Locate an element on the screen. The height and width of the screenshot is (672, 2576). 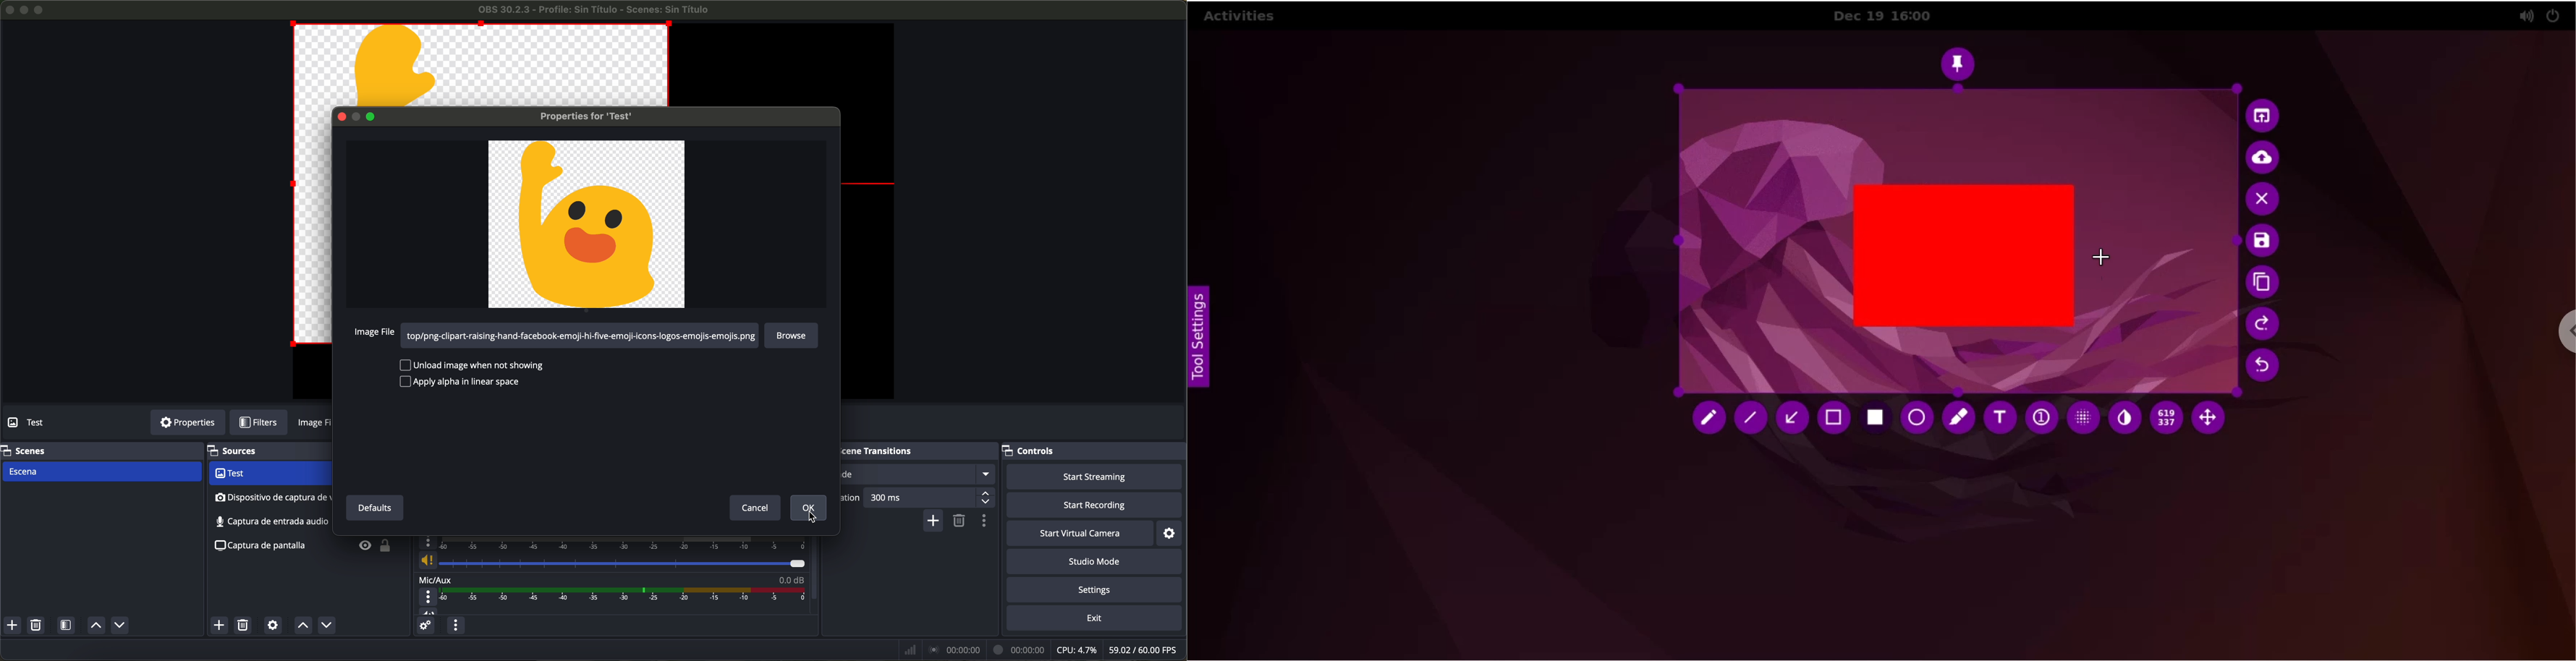
unload image is located at coordinates (471, 364).